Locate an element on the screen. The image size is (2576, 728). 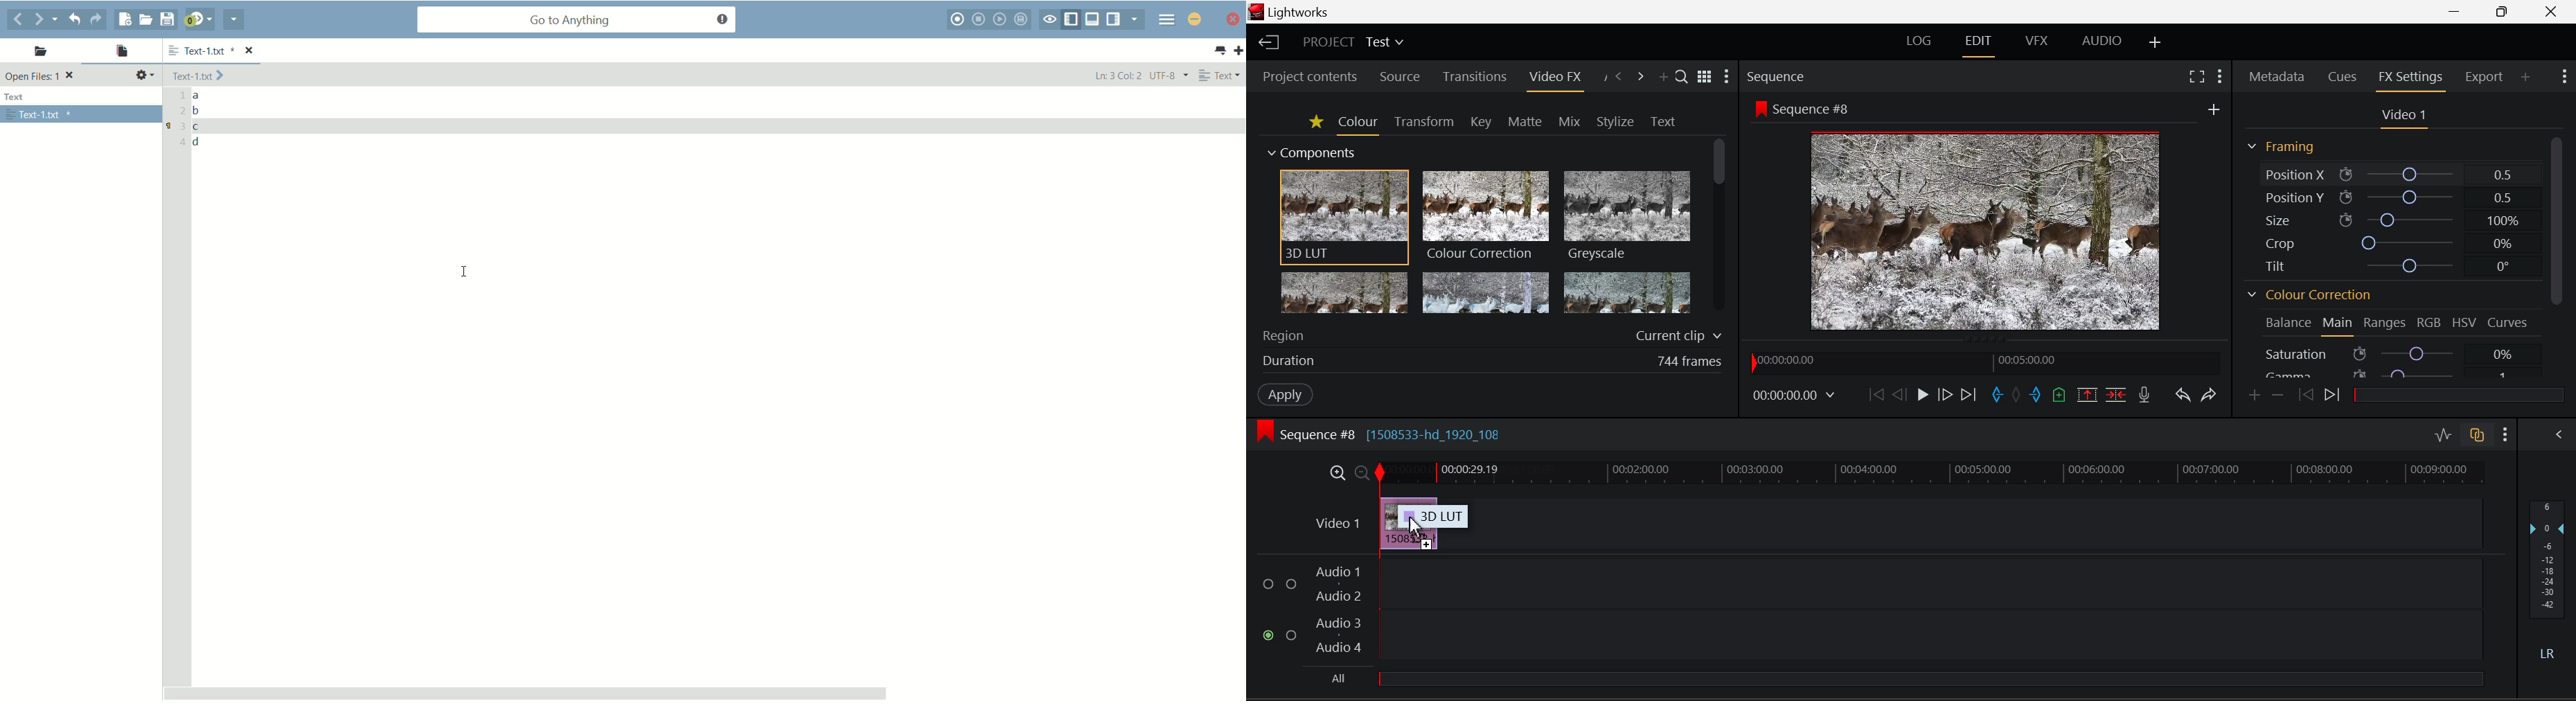
Add keyframe is located at coordinates (2253, 397).